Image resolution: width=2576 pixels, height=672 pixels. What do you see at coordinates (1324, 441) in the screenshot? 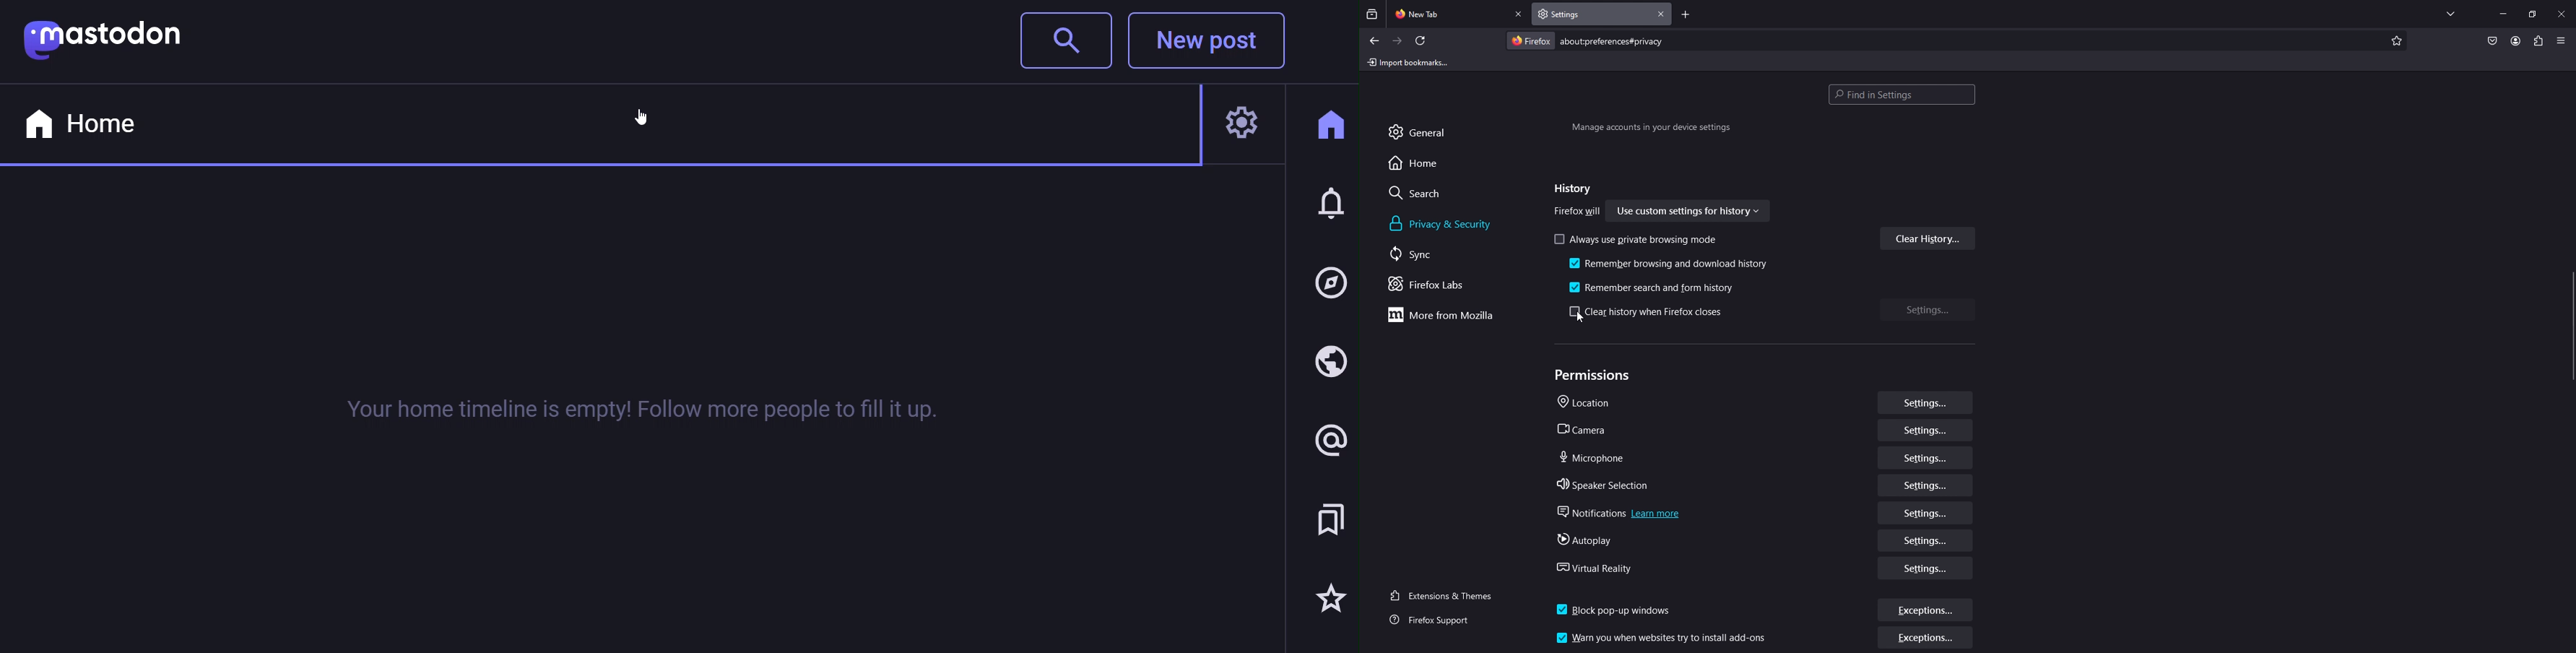
I see `private mention` at bounding box center [1324, 441].